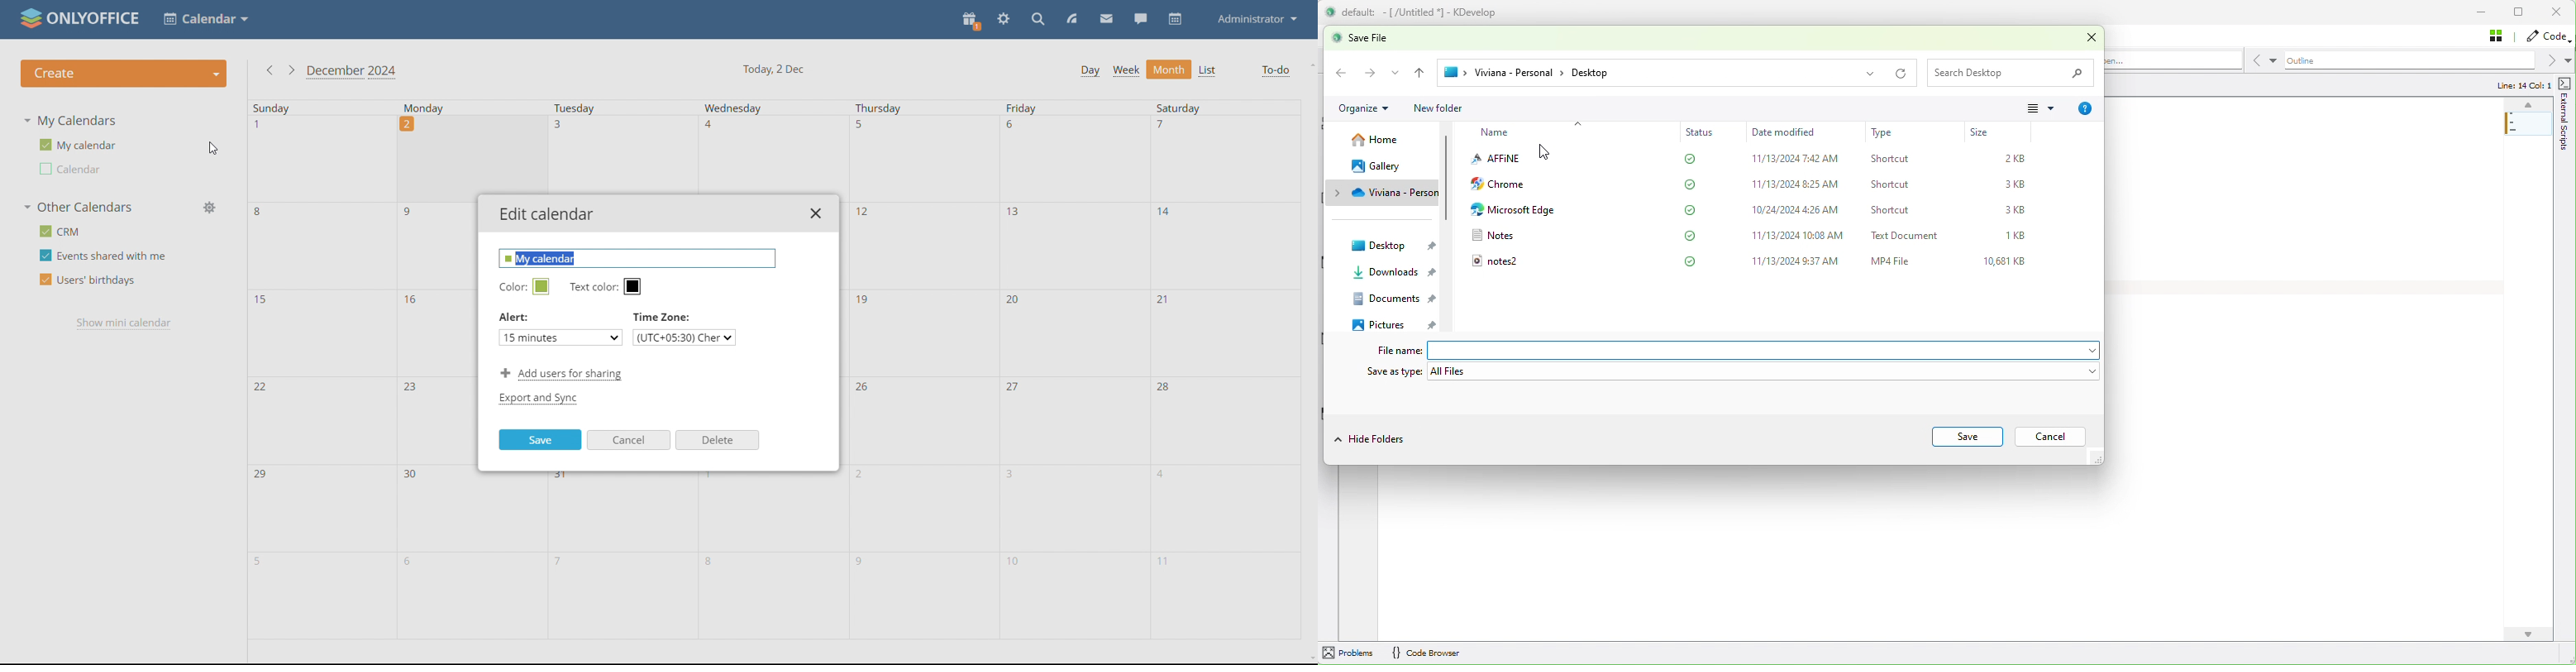 Image resolution: width=2576 pixels, height=672 pixels. I want to click on Notes, so click(1493, 234).